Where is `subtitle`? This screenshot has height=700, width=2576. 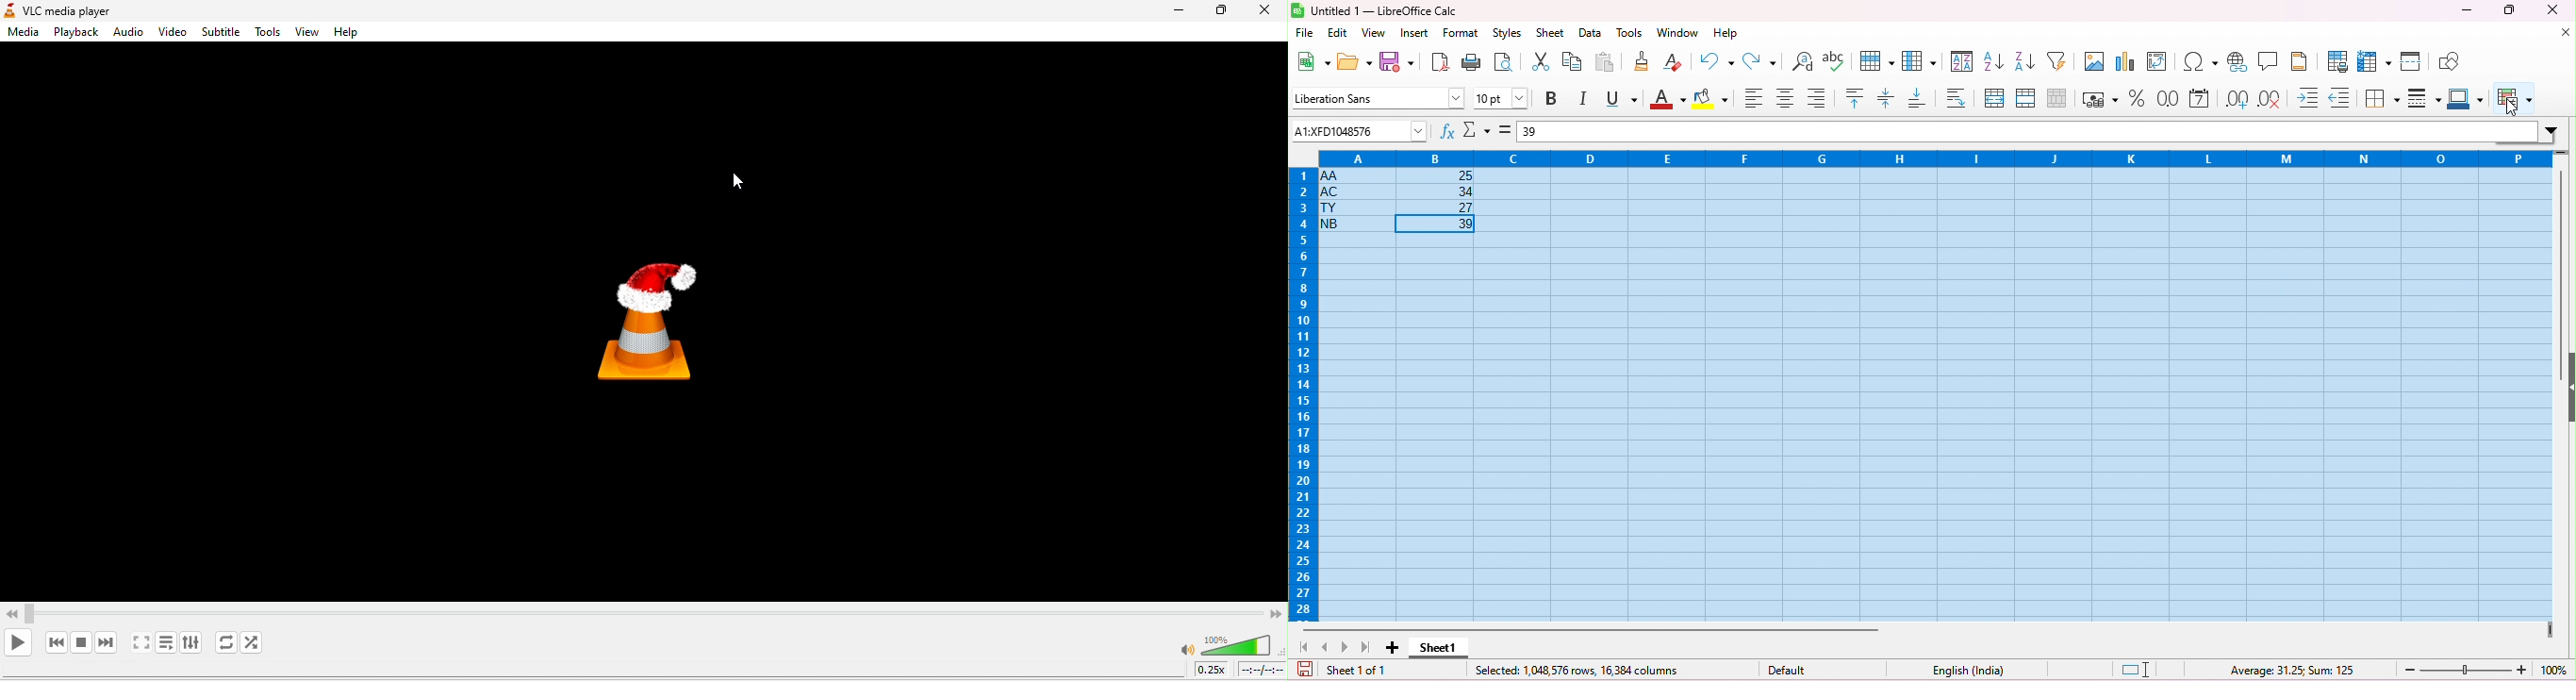
subtitle is located at coordinates (221, 33).